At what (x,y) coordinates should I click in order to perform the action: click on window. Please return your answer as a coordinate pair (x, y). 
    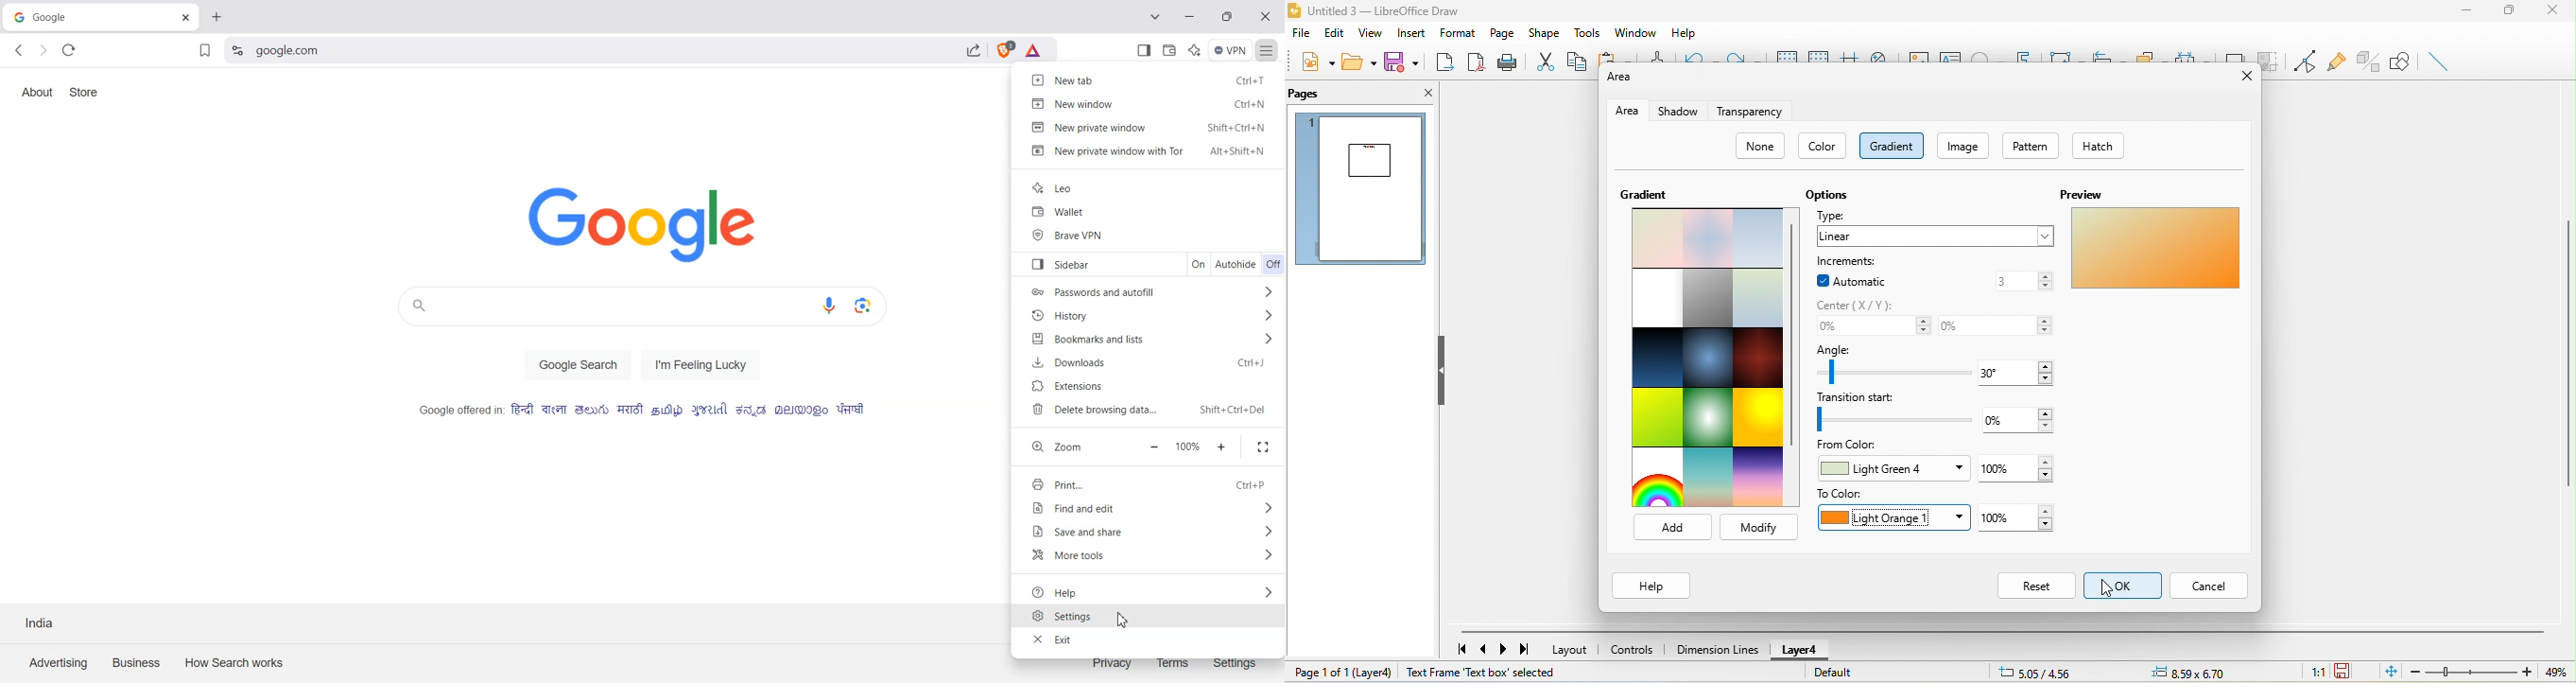
    Looking at the image, I should click on (1633, 32).